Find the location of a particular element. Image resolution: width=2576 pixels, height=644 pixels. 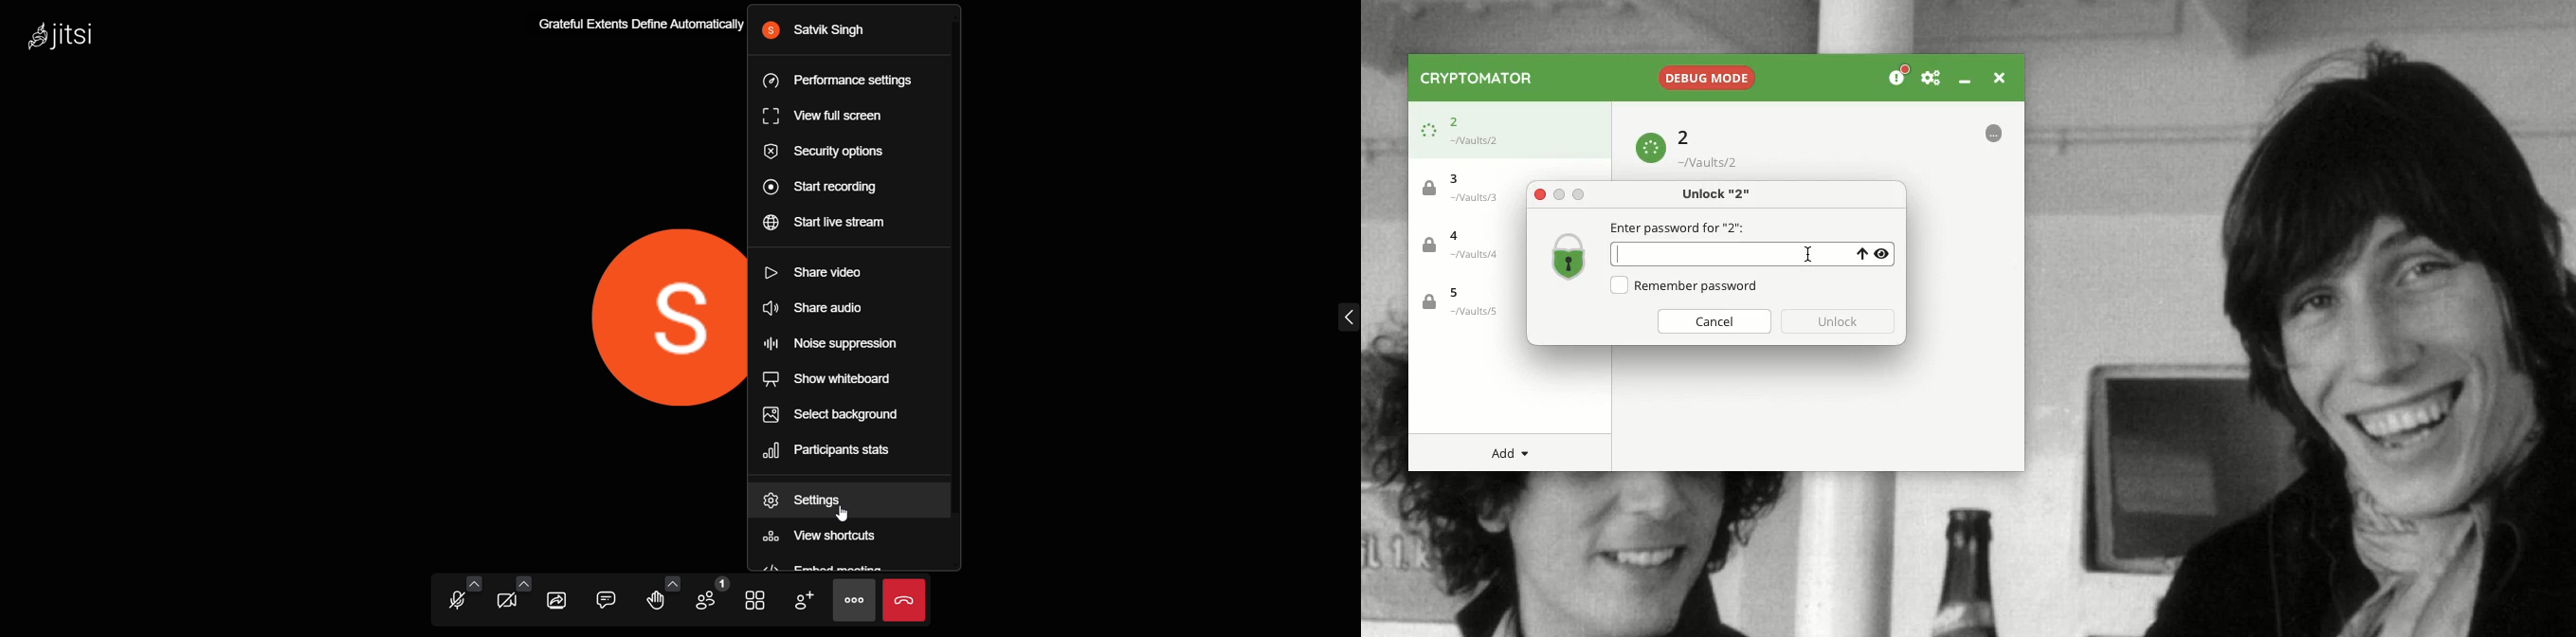

screen share is located at coordinates (560, 599).